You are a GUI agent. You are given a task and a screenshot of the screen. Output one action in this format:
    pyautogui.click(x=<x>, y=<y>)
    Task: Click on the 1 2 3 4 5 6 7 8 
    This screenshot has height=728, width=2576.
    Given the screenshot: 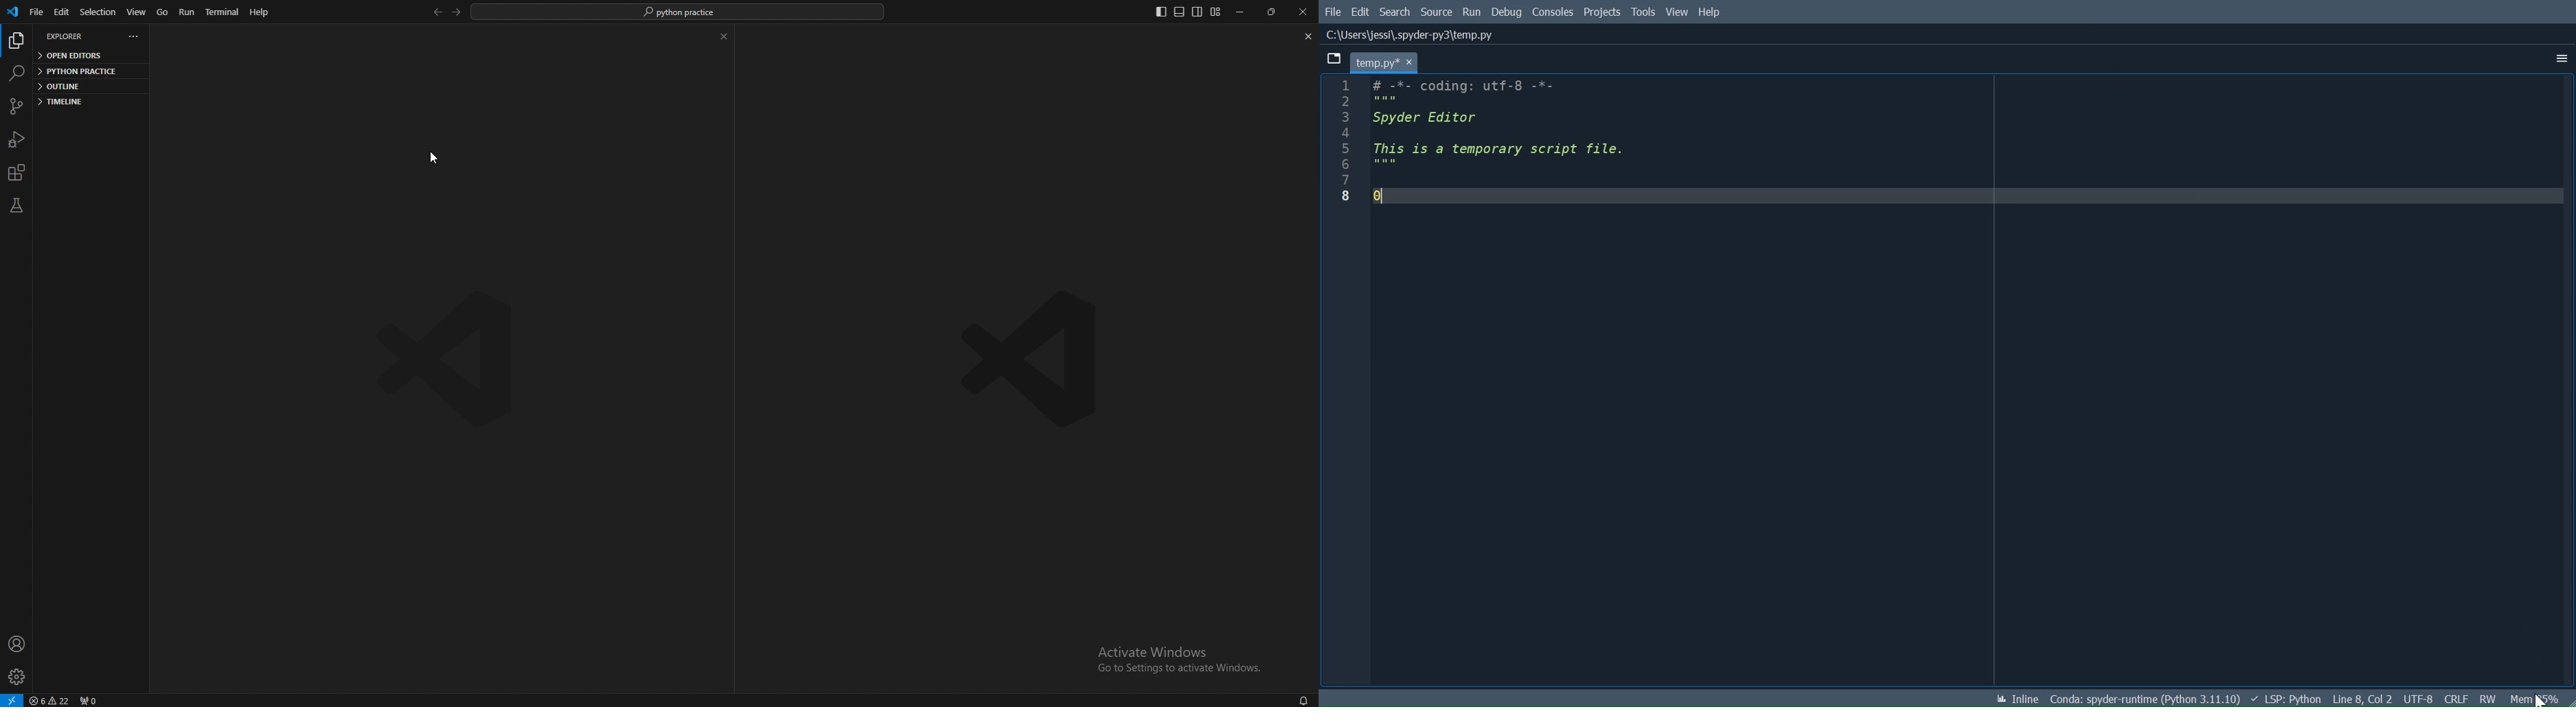 What is the action you would take?
    pyautogui.click(x=1347, y=145)
    